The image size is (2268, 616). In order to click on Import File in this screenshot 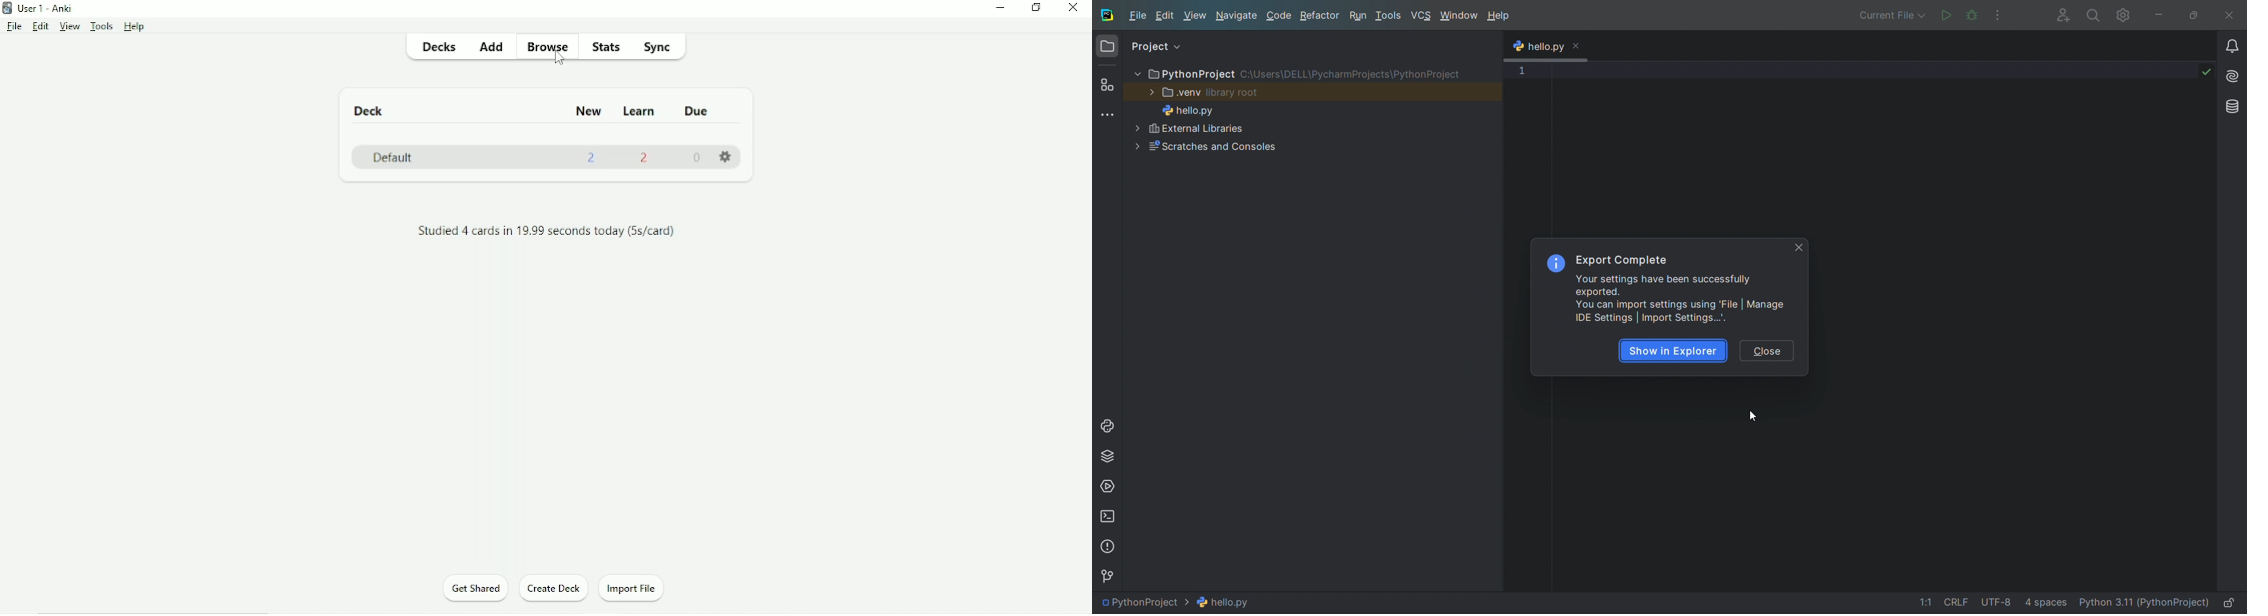, I will do `click(633, 587)`.